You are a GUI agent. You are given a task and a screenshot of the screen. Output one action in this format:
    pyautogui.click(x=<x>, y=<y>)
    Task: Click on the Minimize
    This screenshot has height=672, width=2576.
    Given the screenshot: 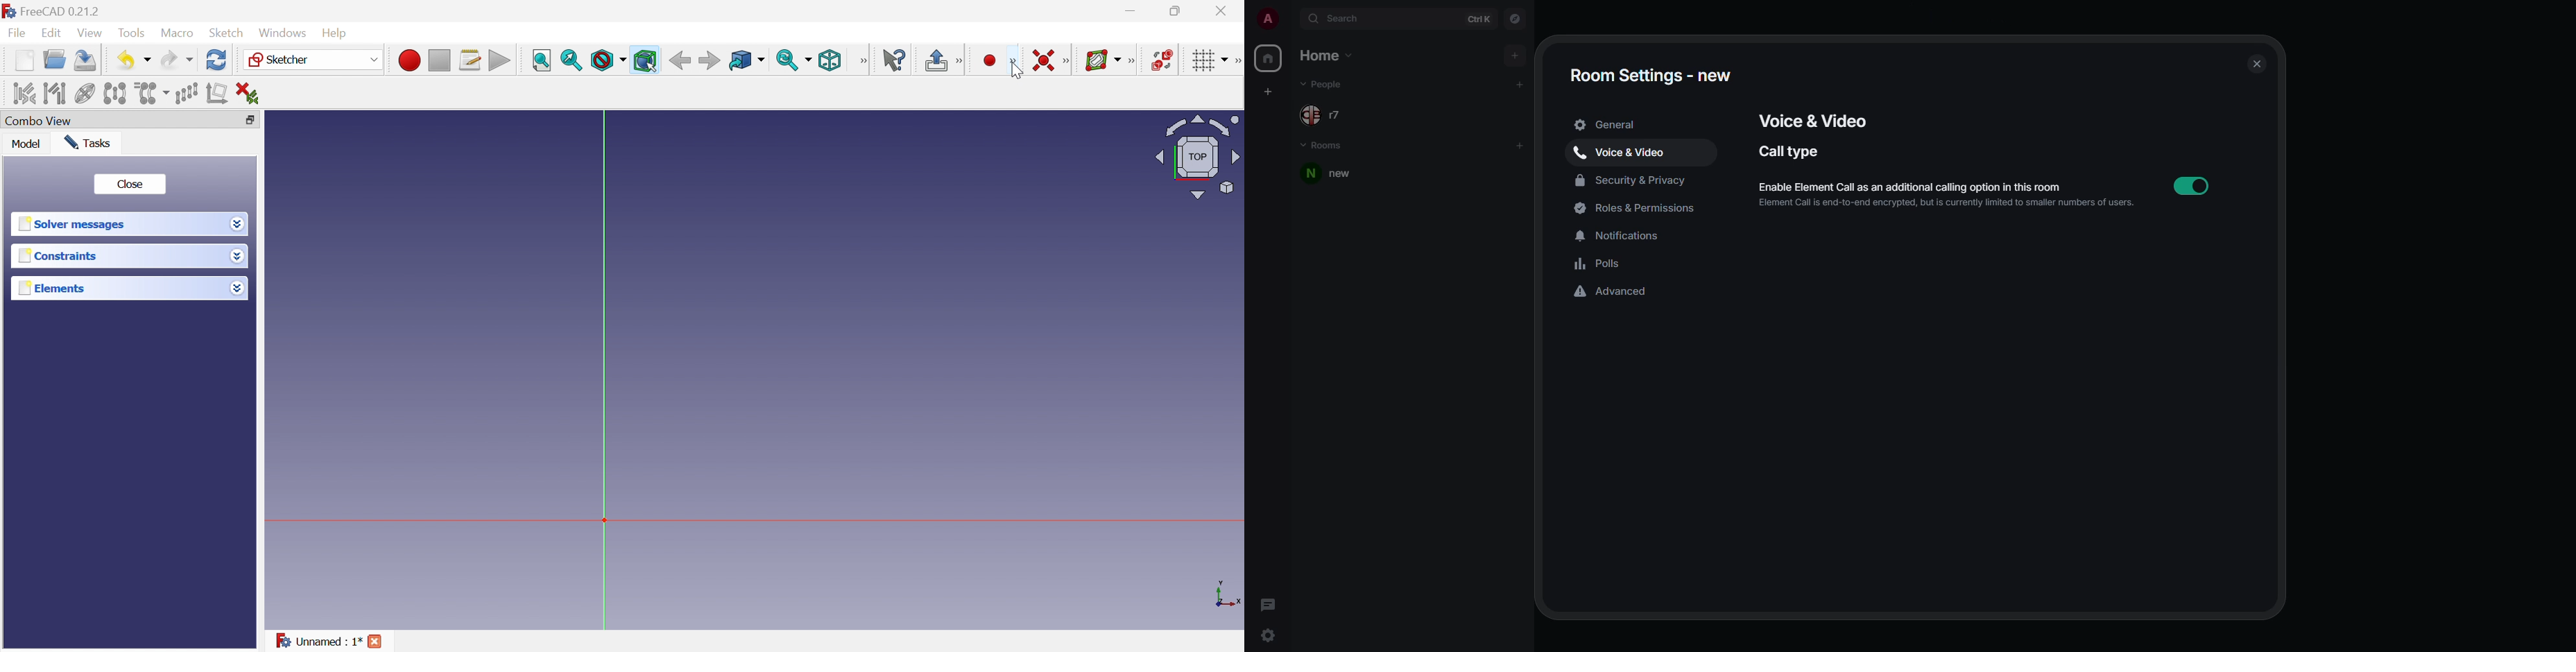 What is the action you would take?
    pyautogui.click(x=1135, y=10)
    